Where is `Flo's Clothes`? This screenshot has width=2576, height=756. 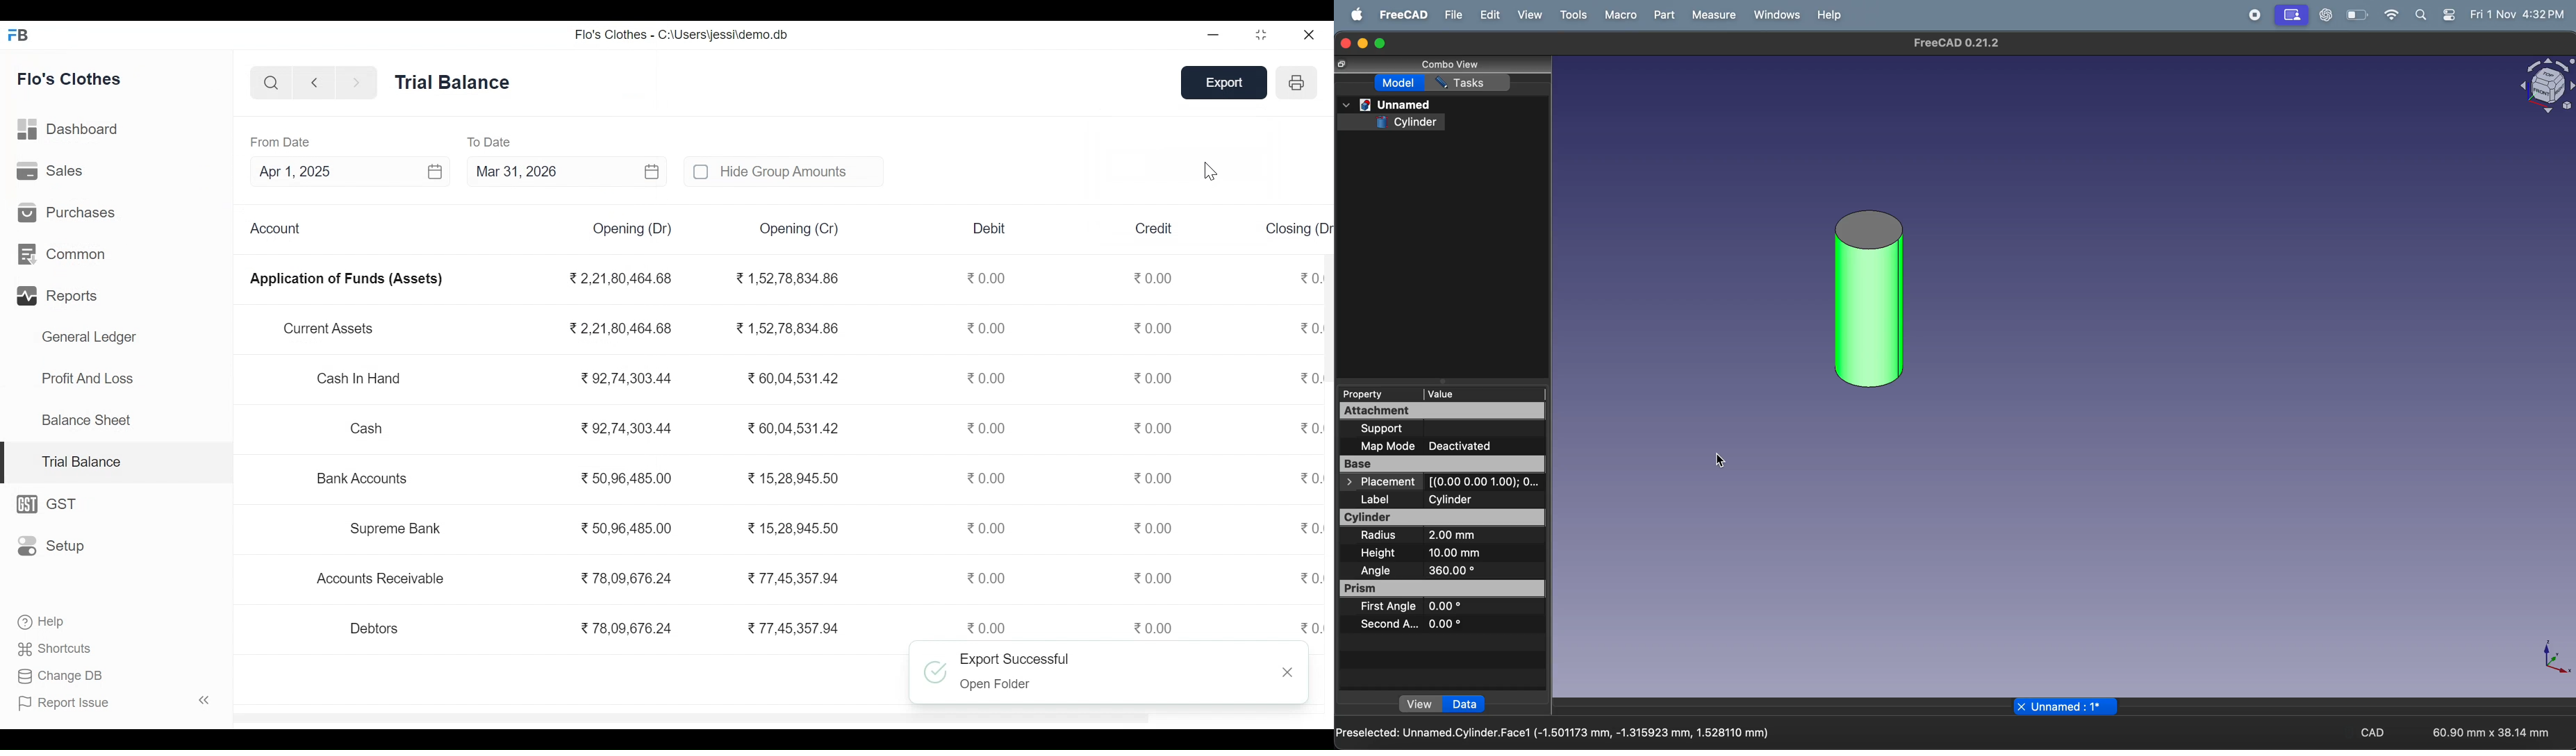 Flo's Clothes is located at coordinates (69, 79).